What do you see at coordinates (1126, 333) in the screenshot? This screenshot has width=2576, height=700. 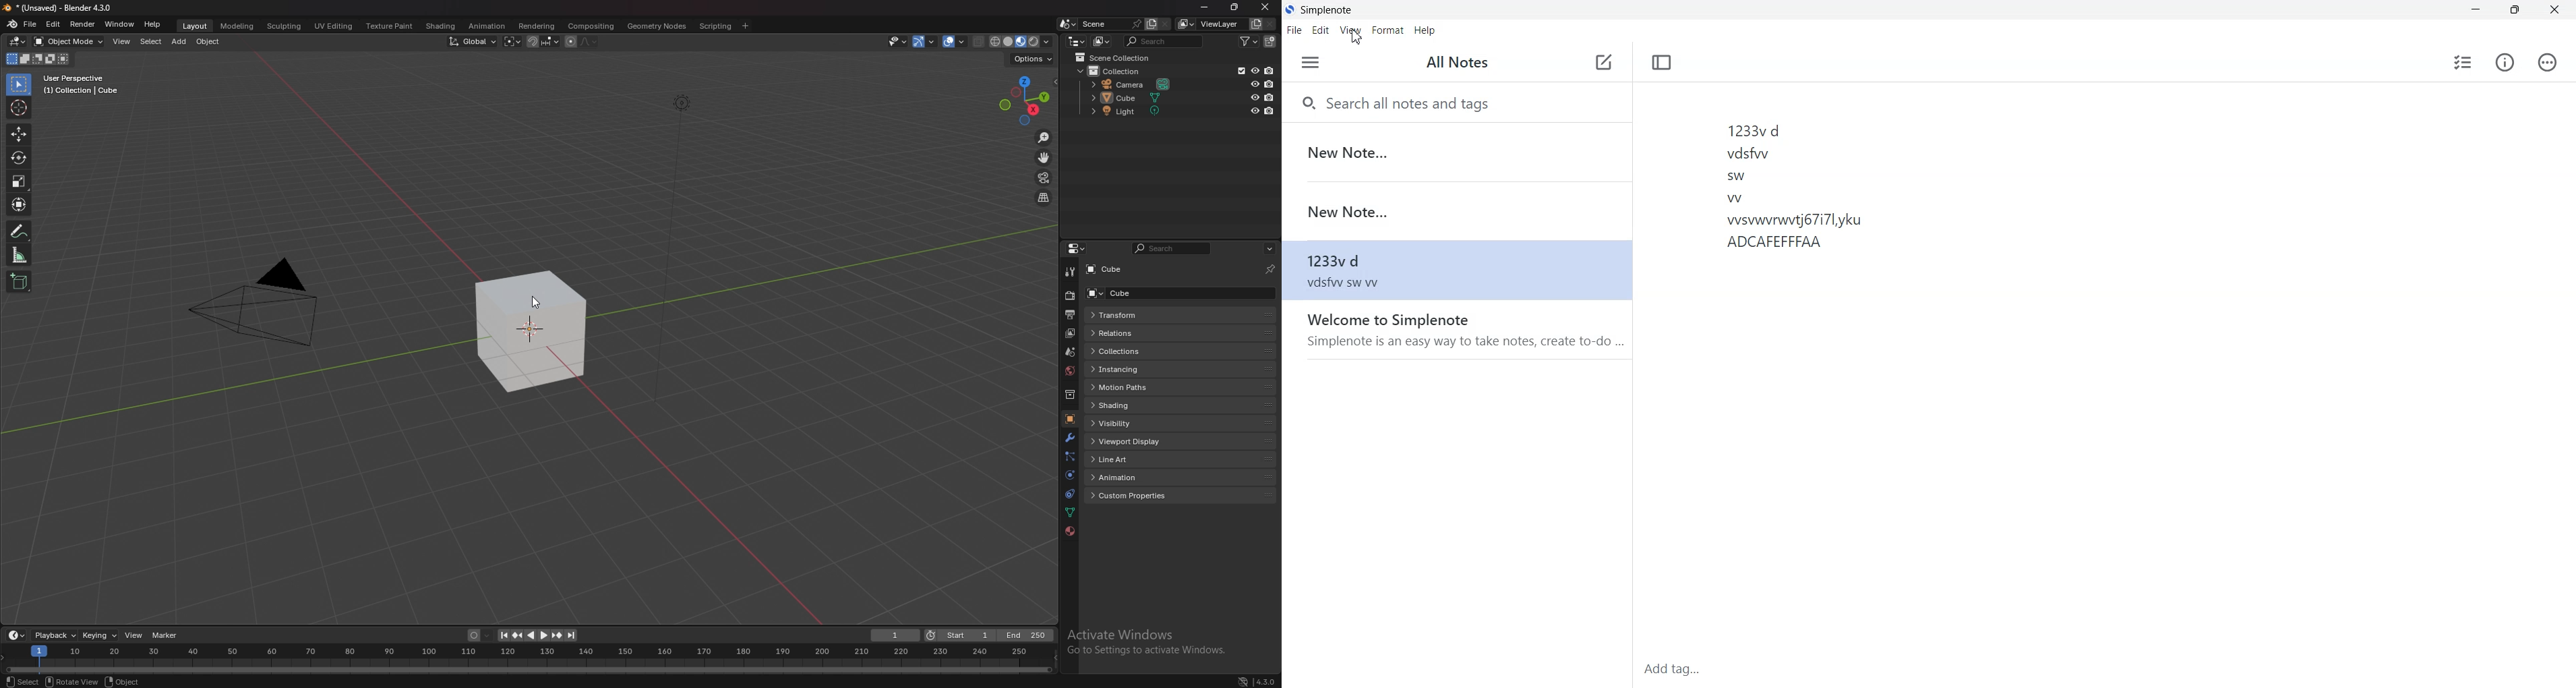 I see `relations` at bounding box center [1126, 333].